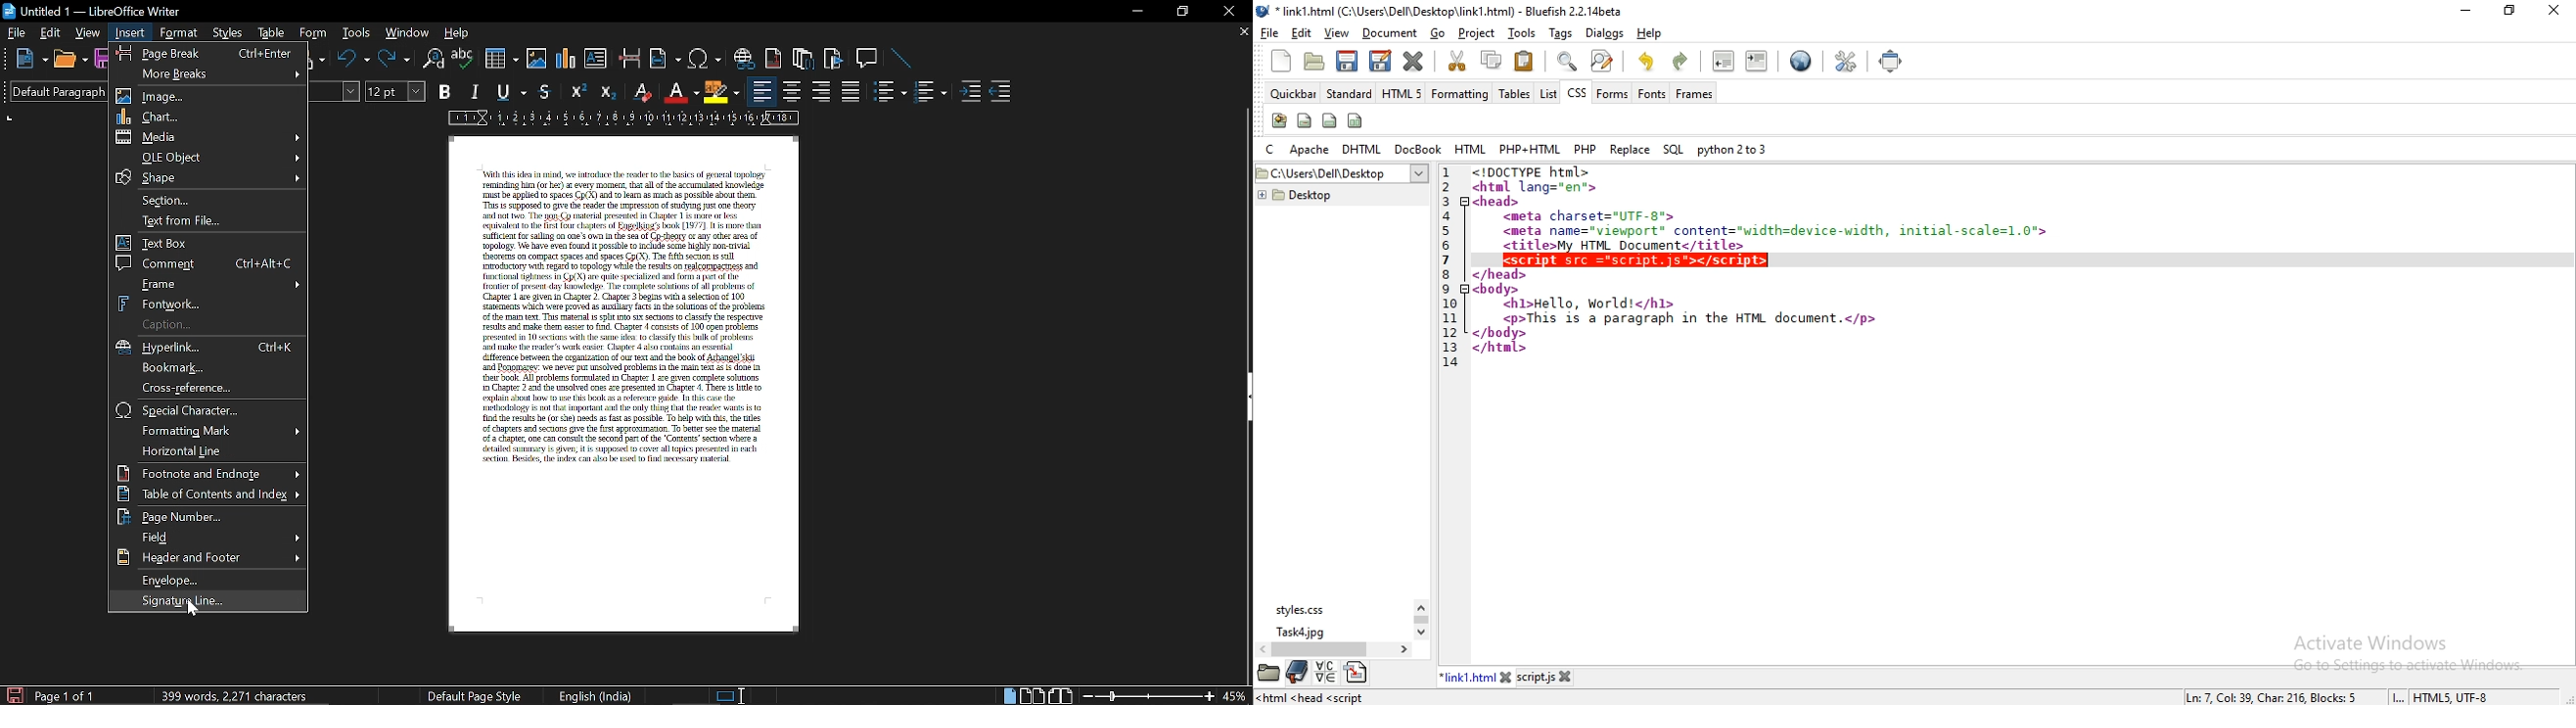 The image size is (2576, 728). Describe the element at coordinates (92, 10) in the screenshot. I see ` Untitled 1 — LibreOffice Writer` at that location.